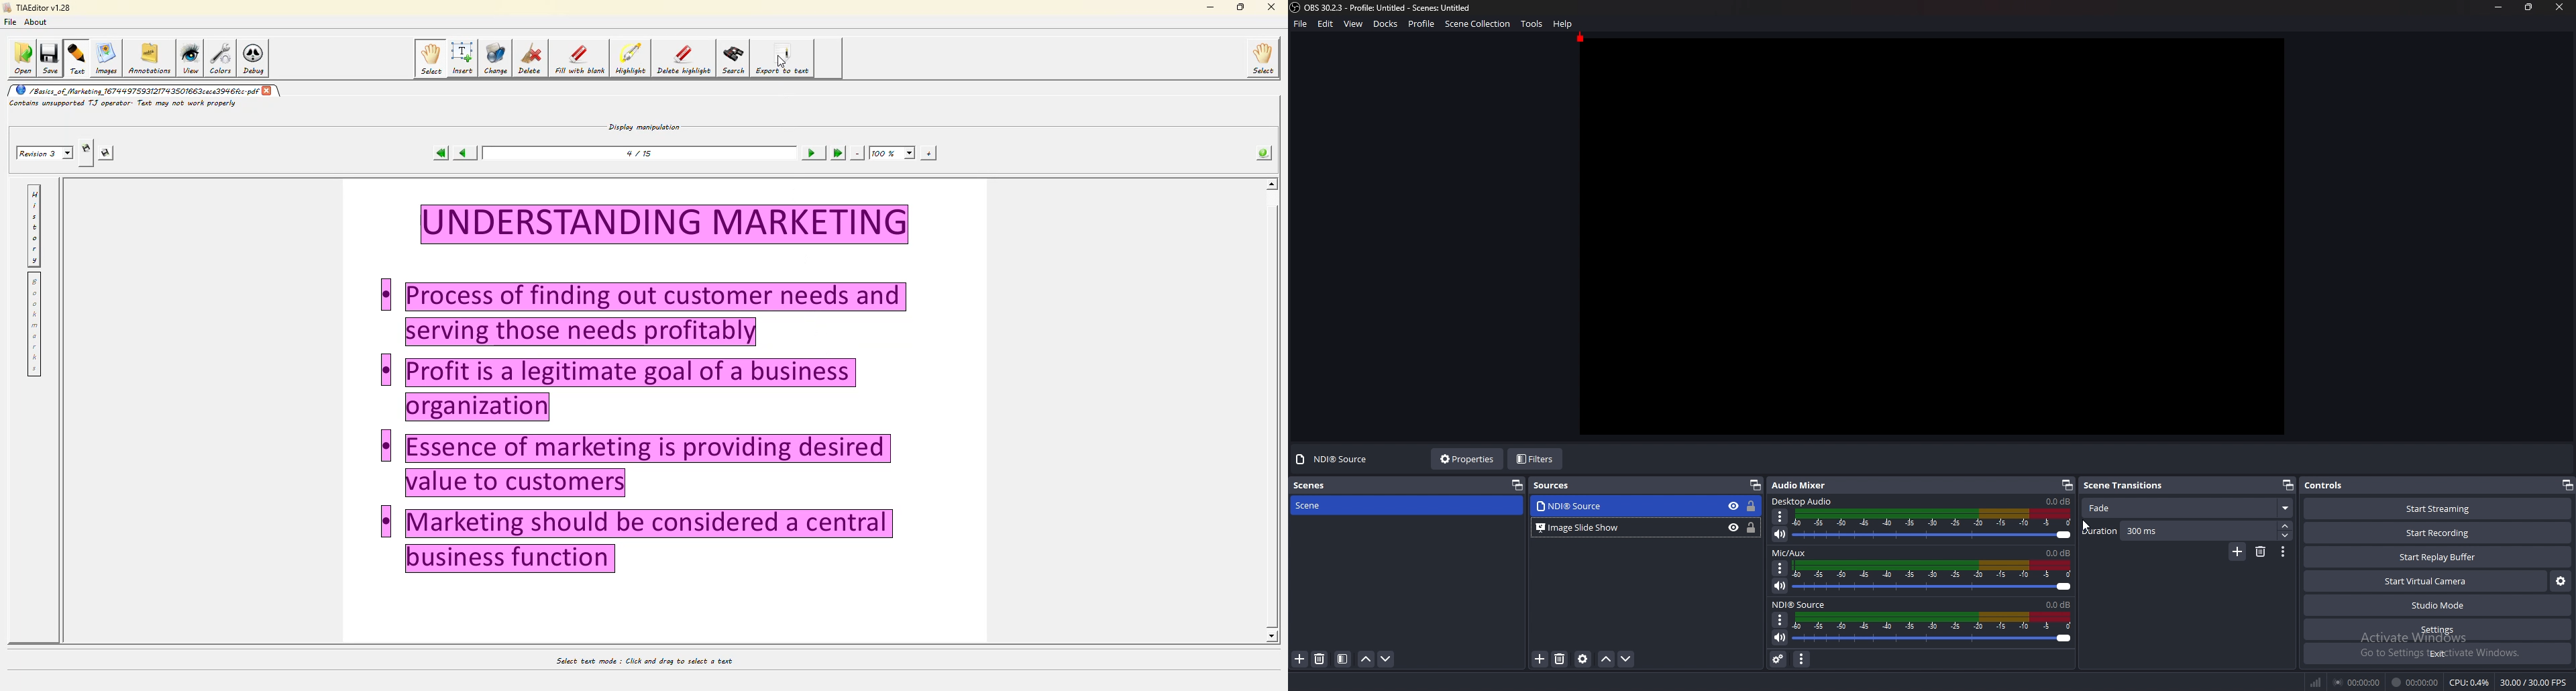  I want to click on source, so click(1584, 507).